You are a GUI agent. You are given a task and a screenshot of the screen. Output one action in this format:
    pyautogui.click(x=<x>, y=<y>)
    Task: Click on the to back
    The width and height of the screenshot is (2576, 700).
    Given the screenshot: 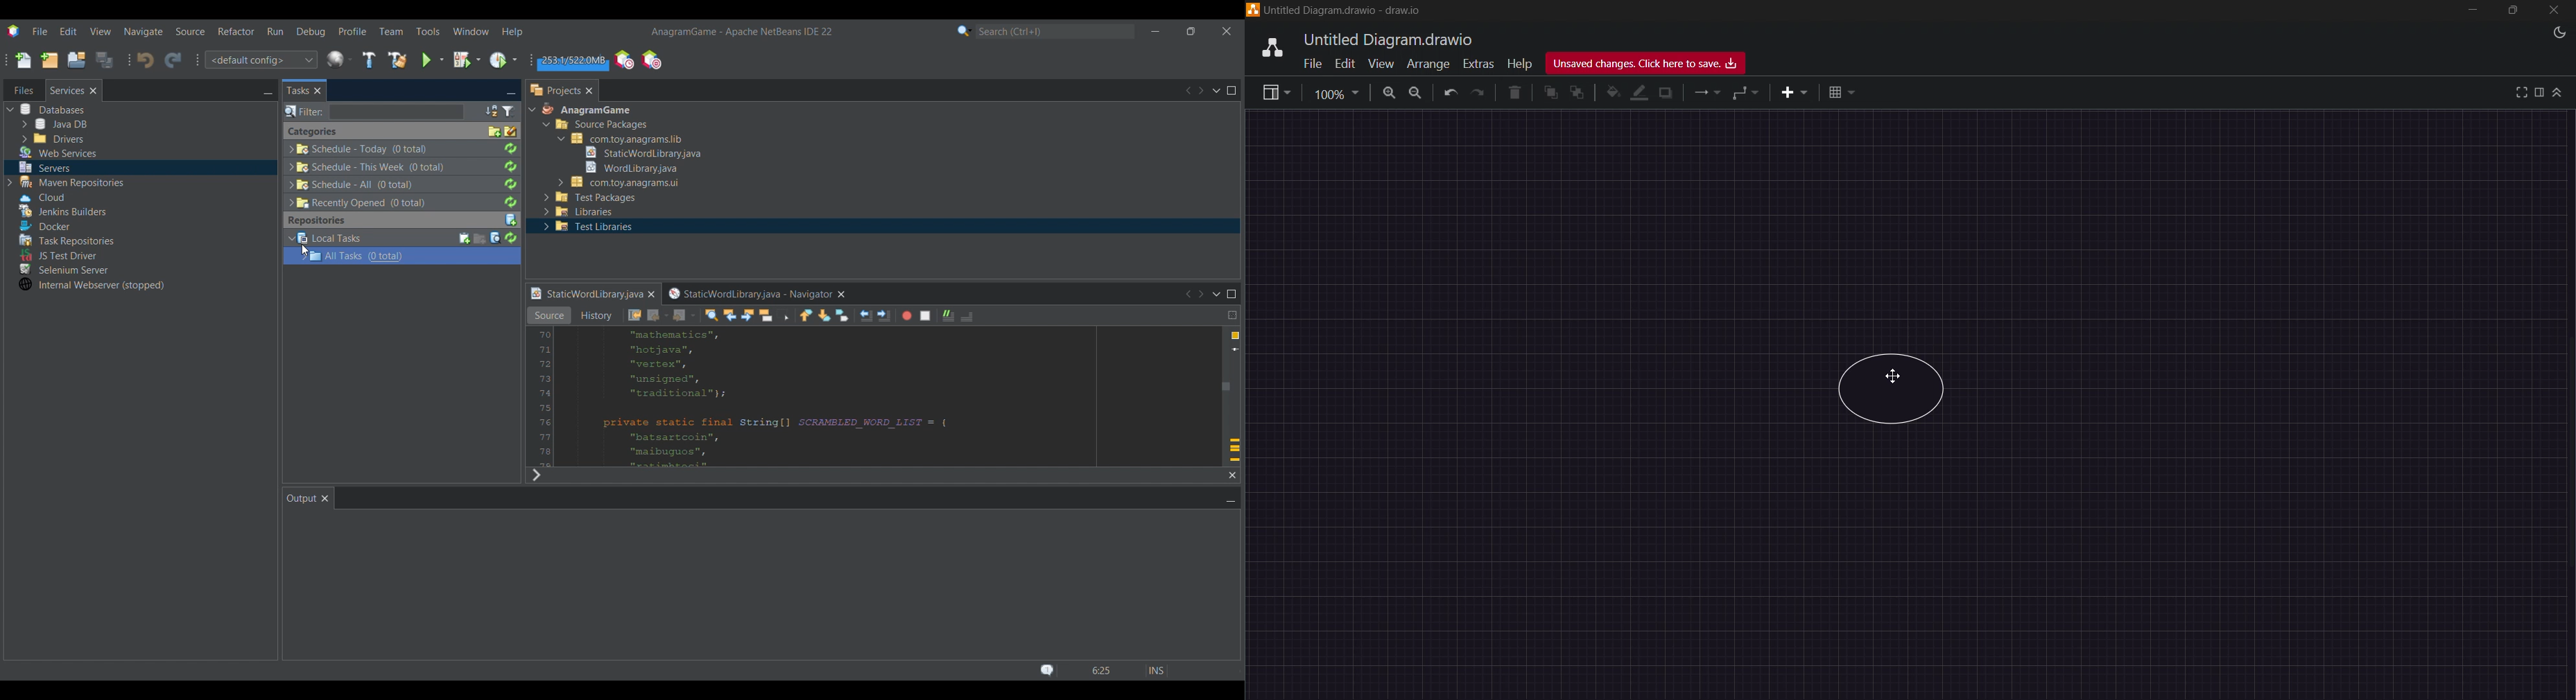 What is the action you would take?
    pyautogui.click(x=1577, y=94)
    